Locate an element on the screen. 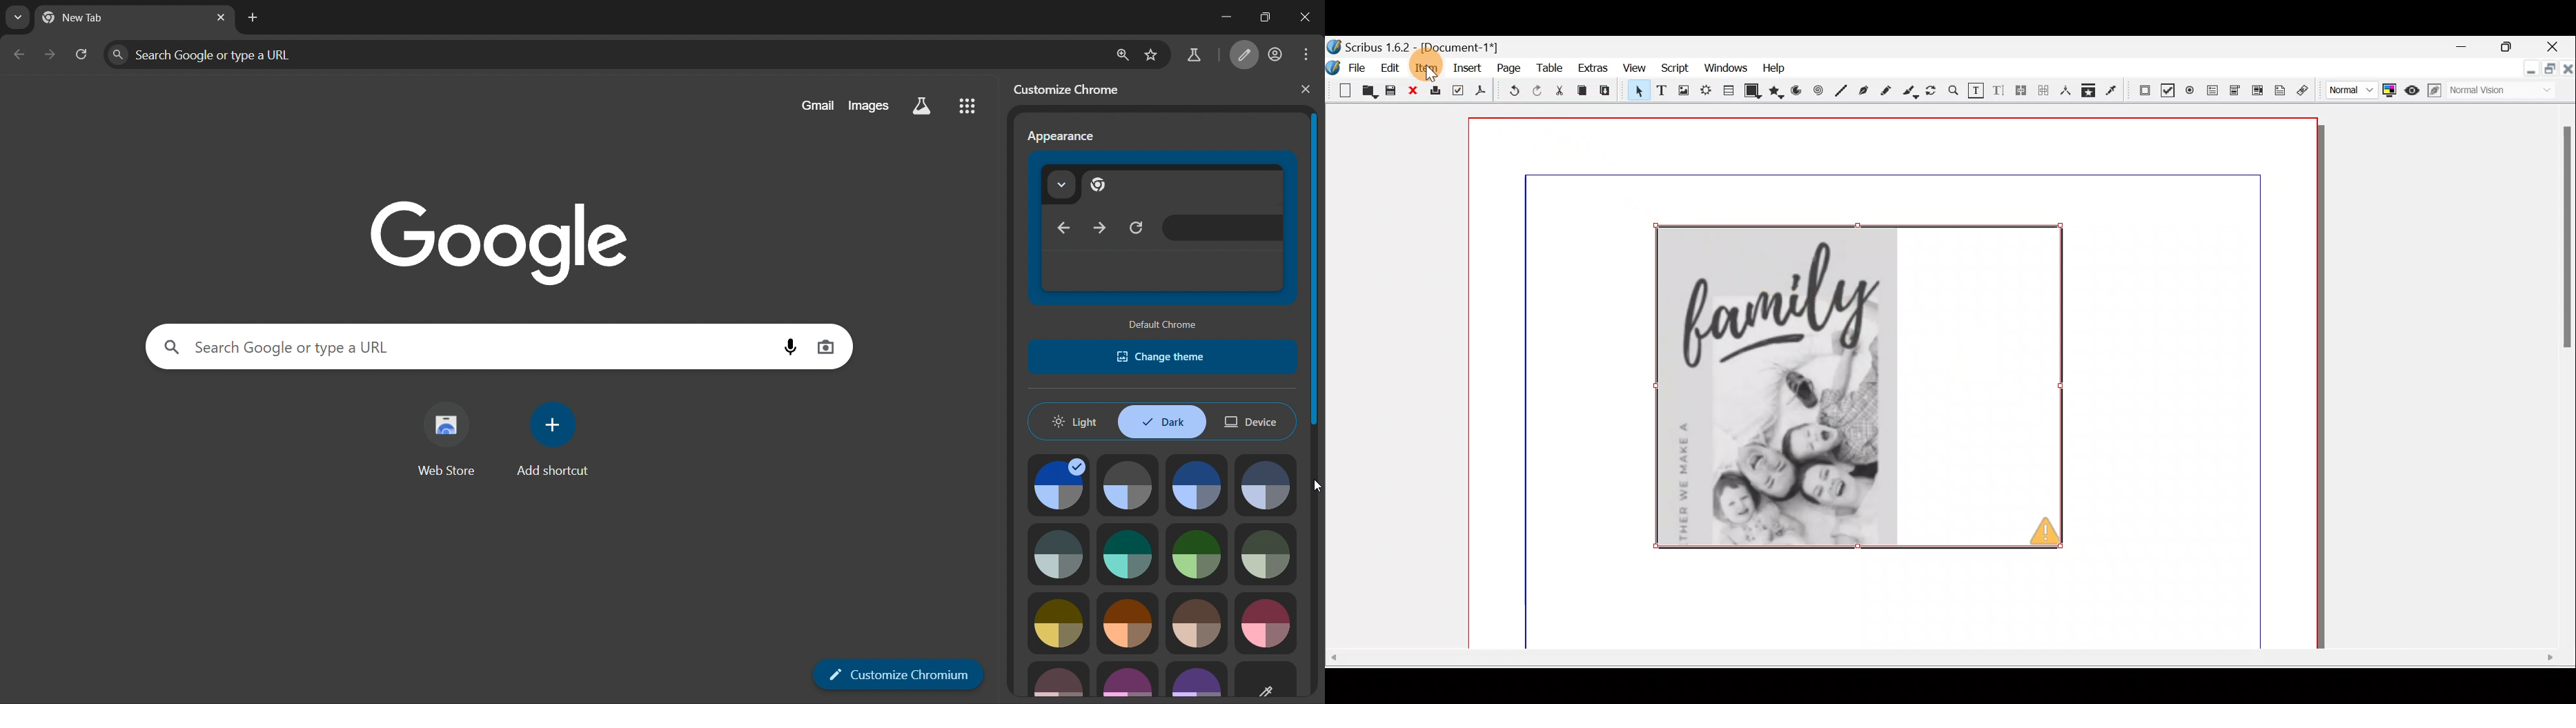 This screenshot has width=2576, height=728. image is located at coordinates (2517, 1216).